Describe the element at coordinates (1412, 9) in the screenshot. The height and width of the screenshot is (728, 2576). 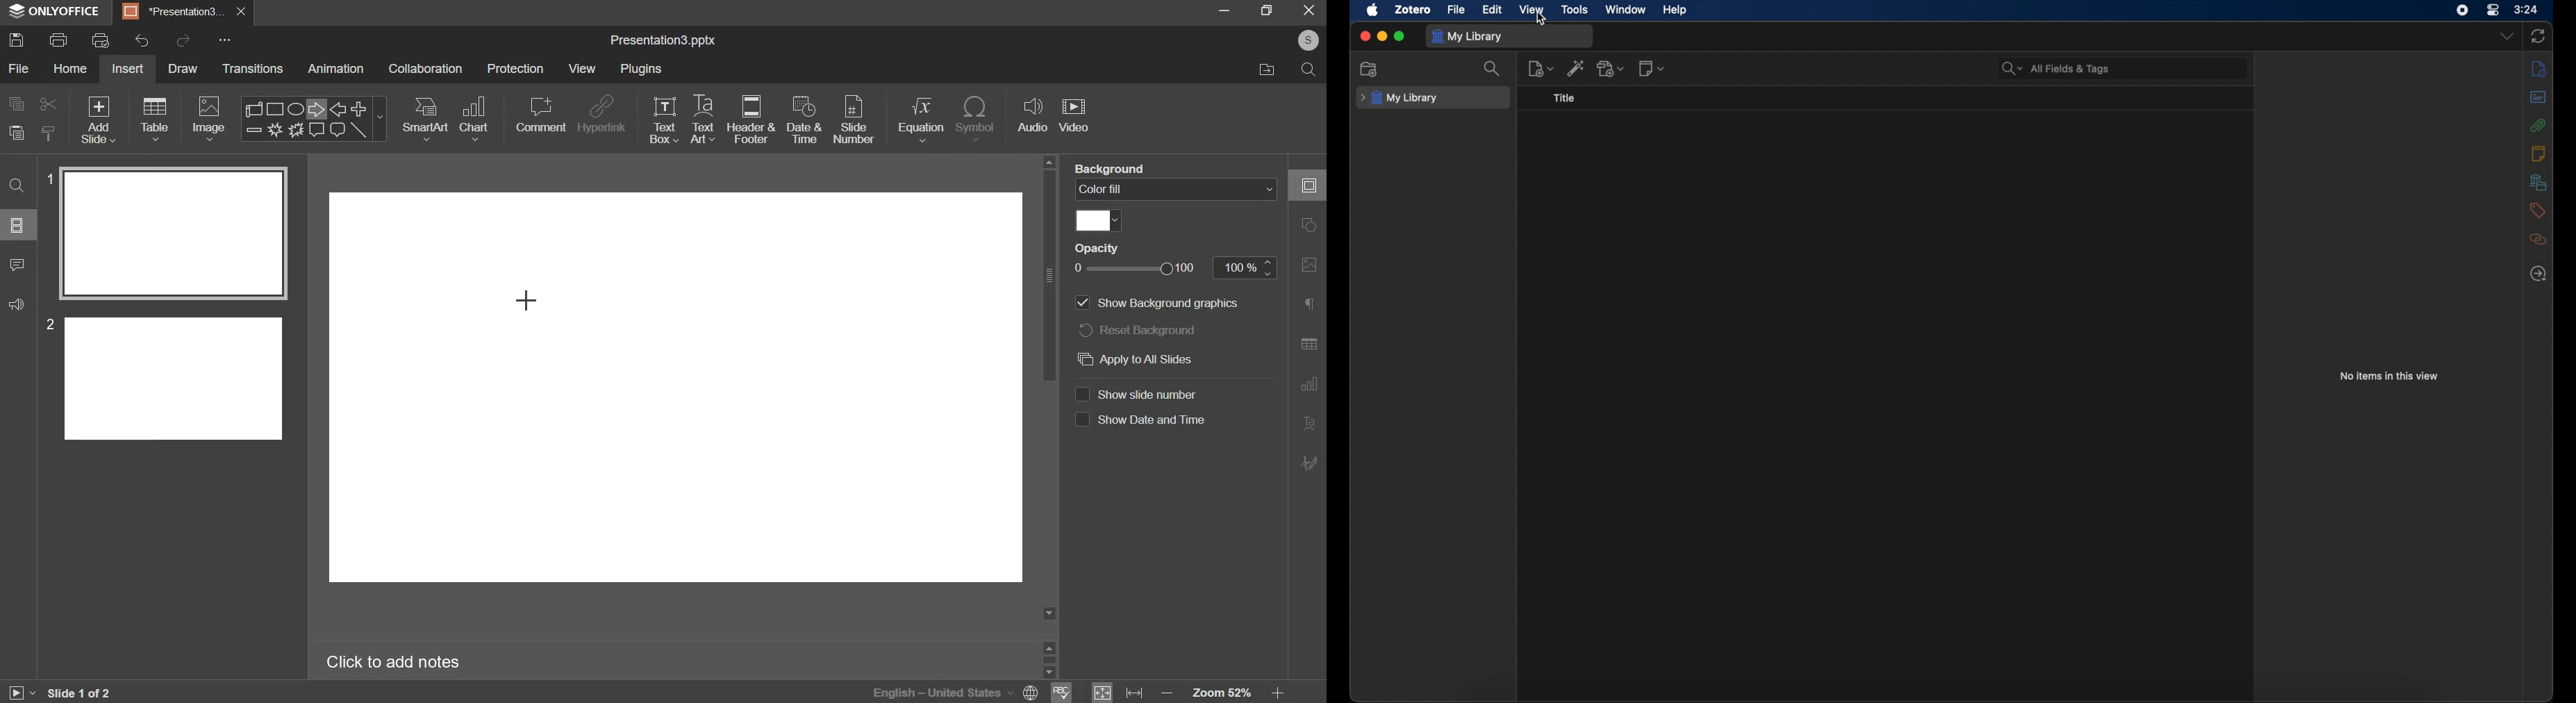
I see `zotero` at that location.